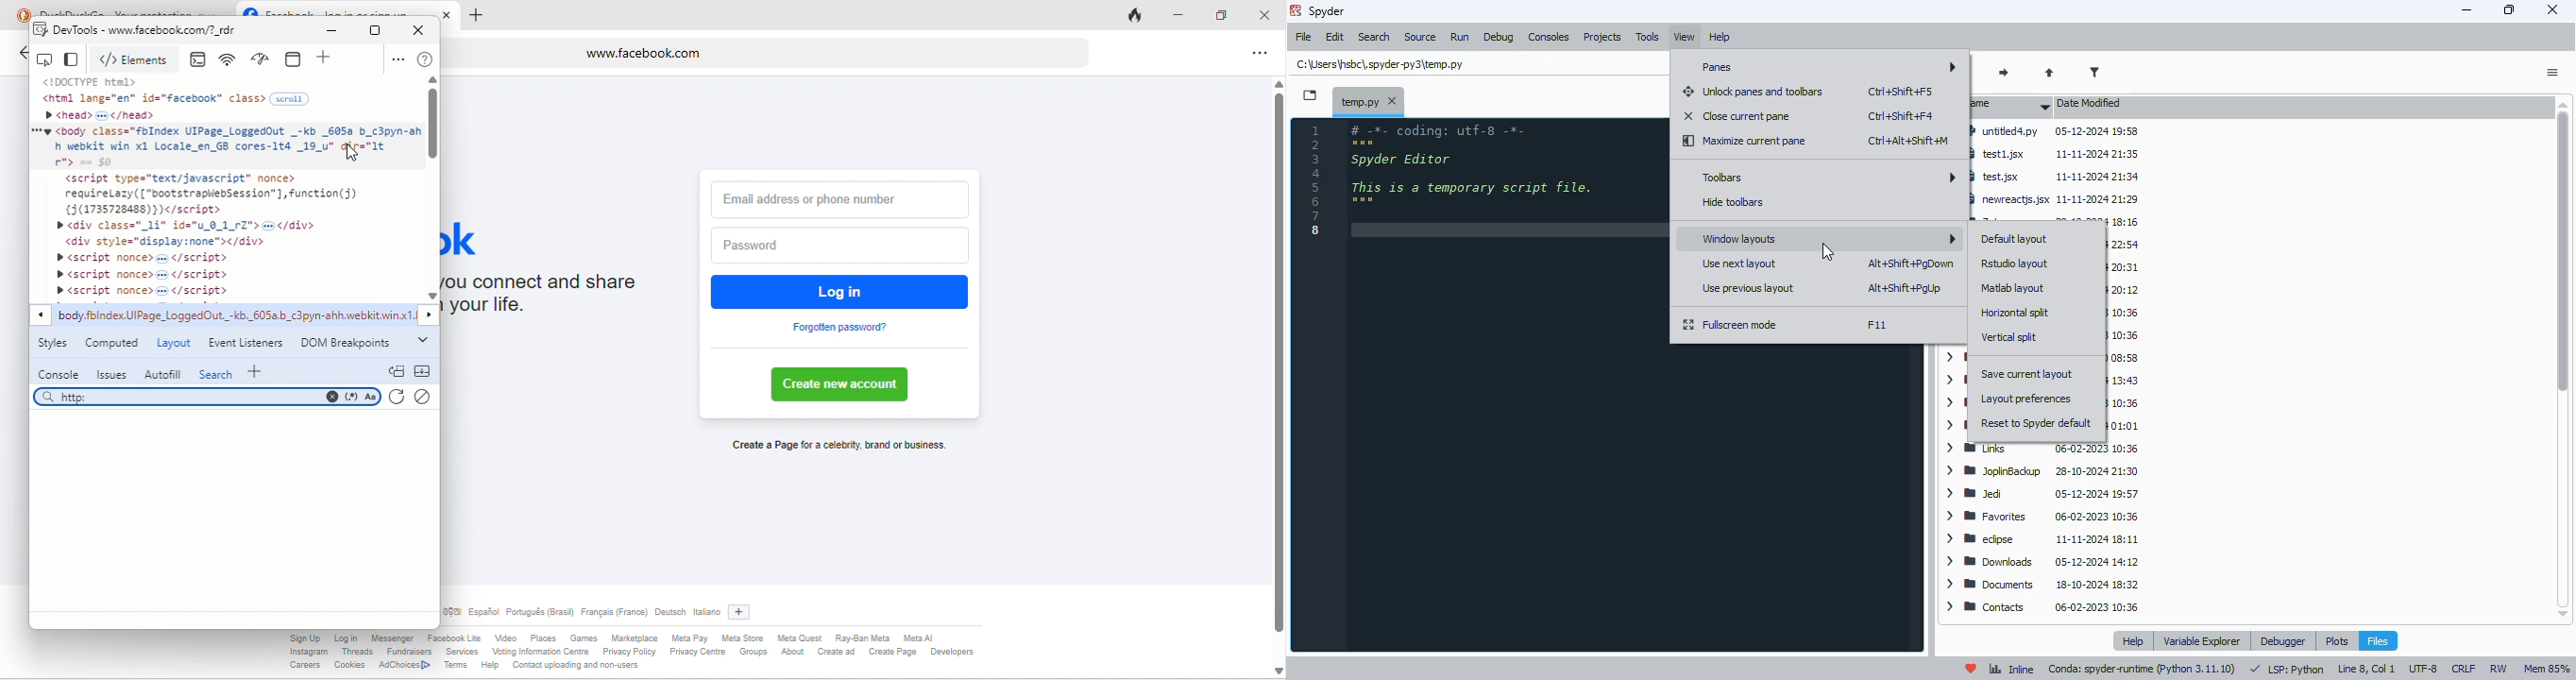 This screenshot has height=700, width=2576. I want to click on Jed, so click(2045, 493).